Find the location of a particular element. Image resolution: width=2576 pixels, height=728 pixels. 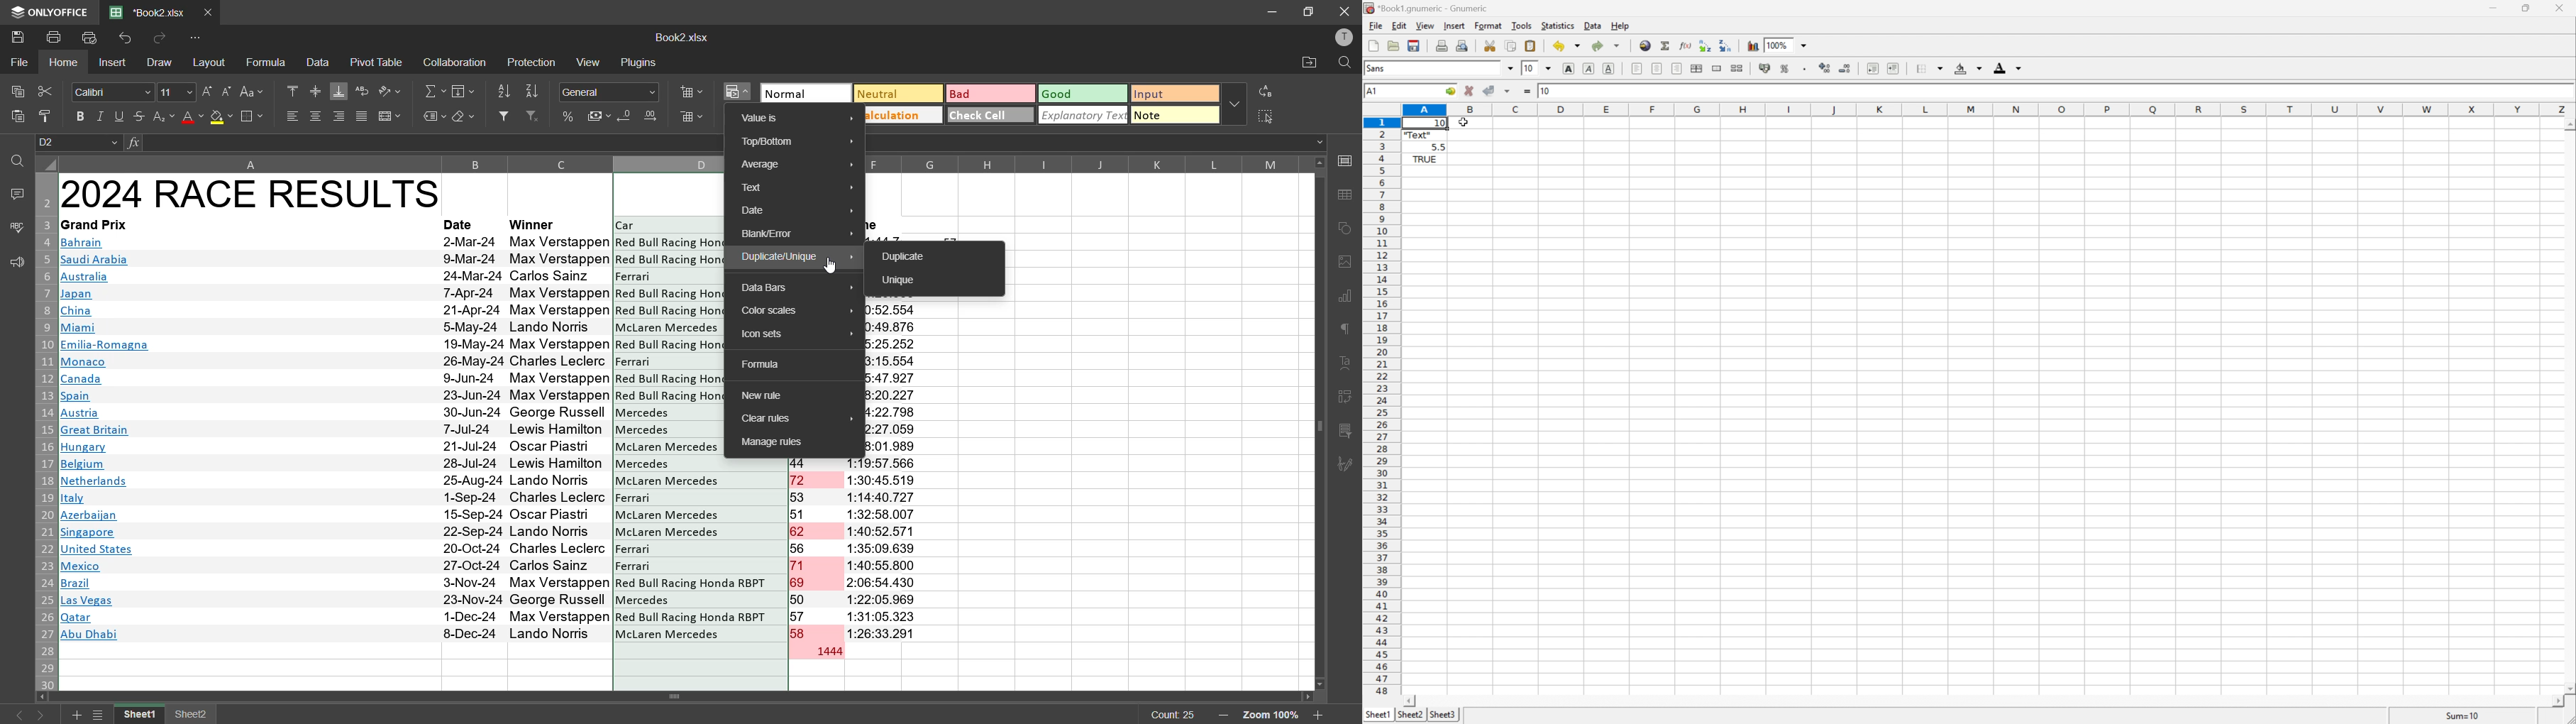

select all is located at coordinates (1267, 116).